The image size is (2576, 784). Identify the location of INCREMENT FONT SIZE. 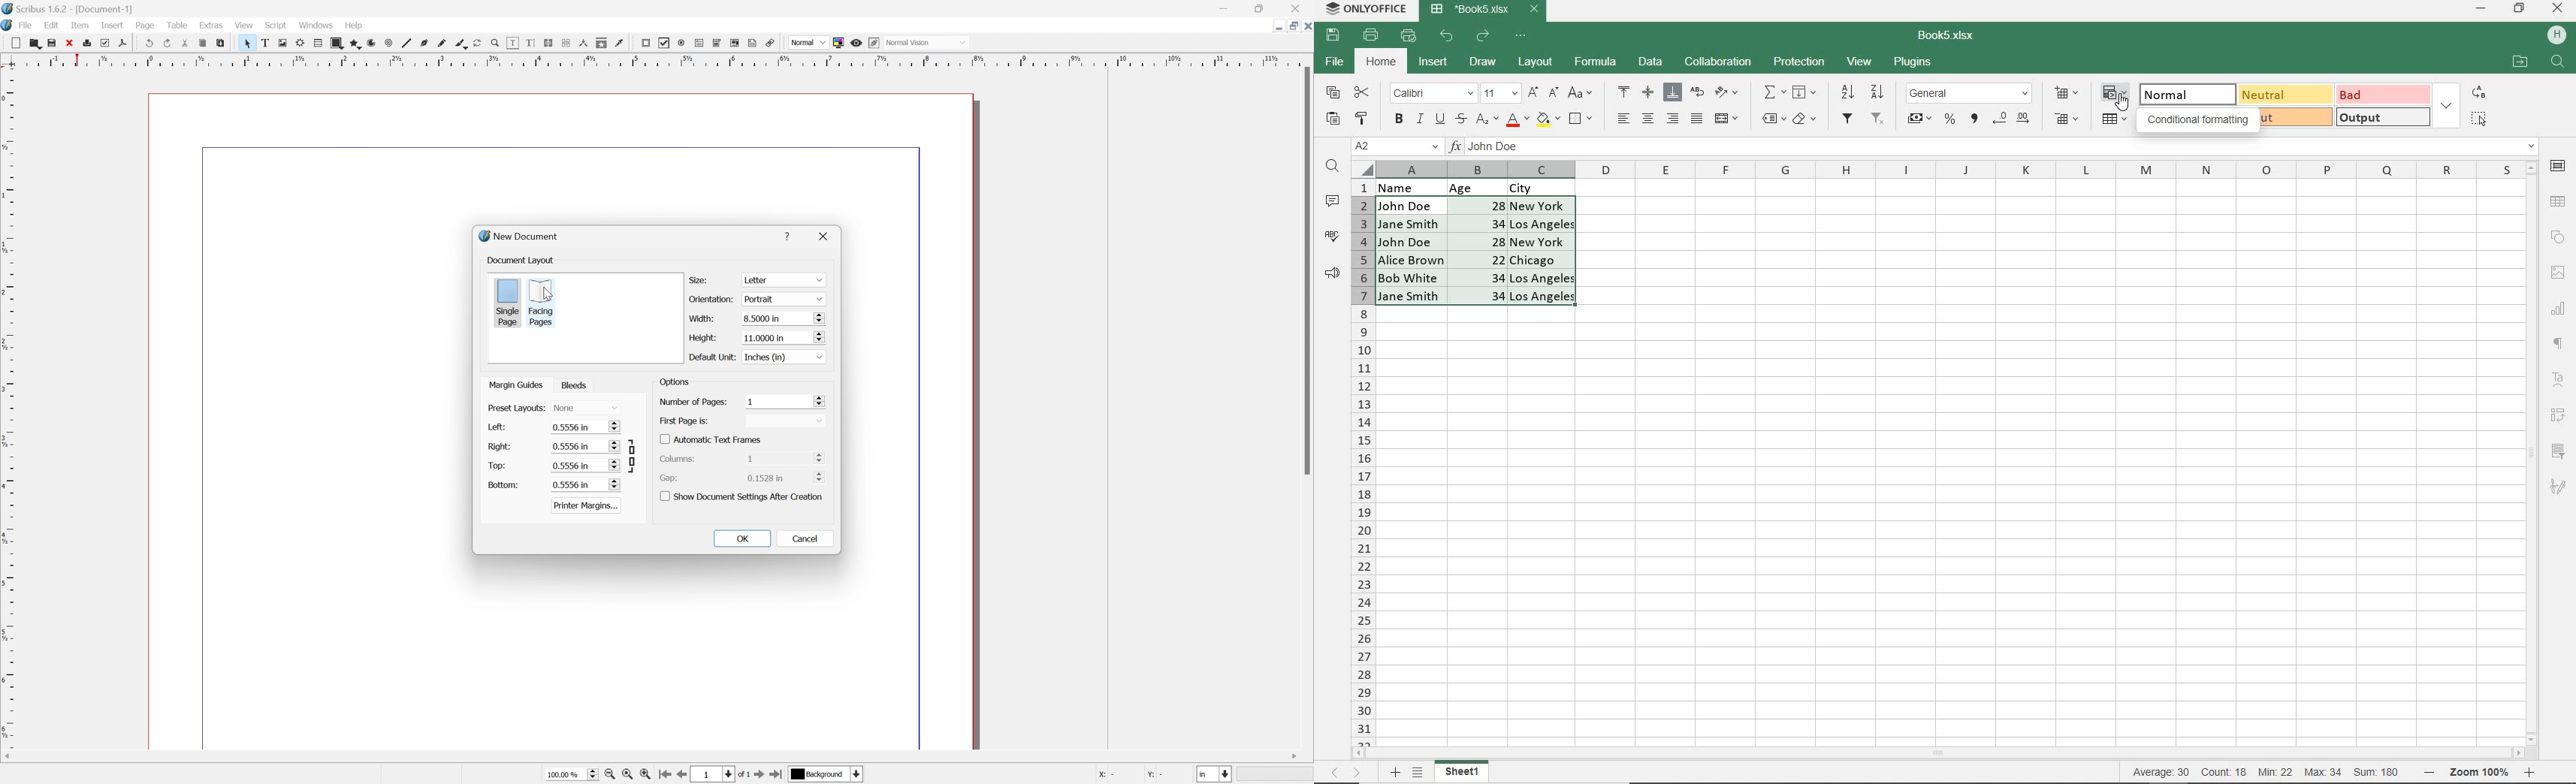
(1533, 92).